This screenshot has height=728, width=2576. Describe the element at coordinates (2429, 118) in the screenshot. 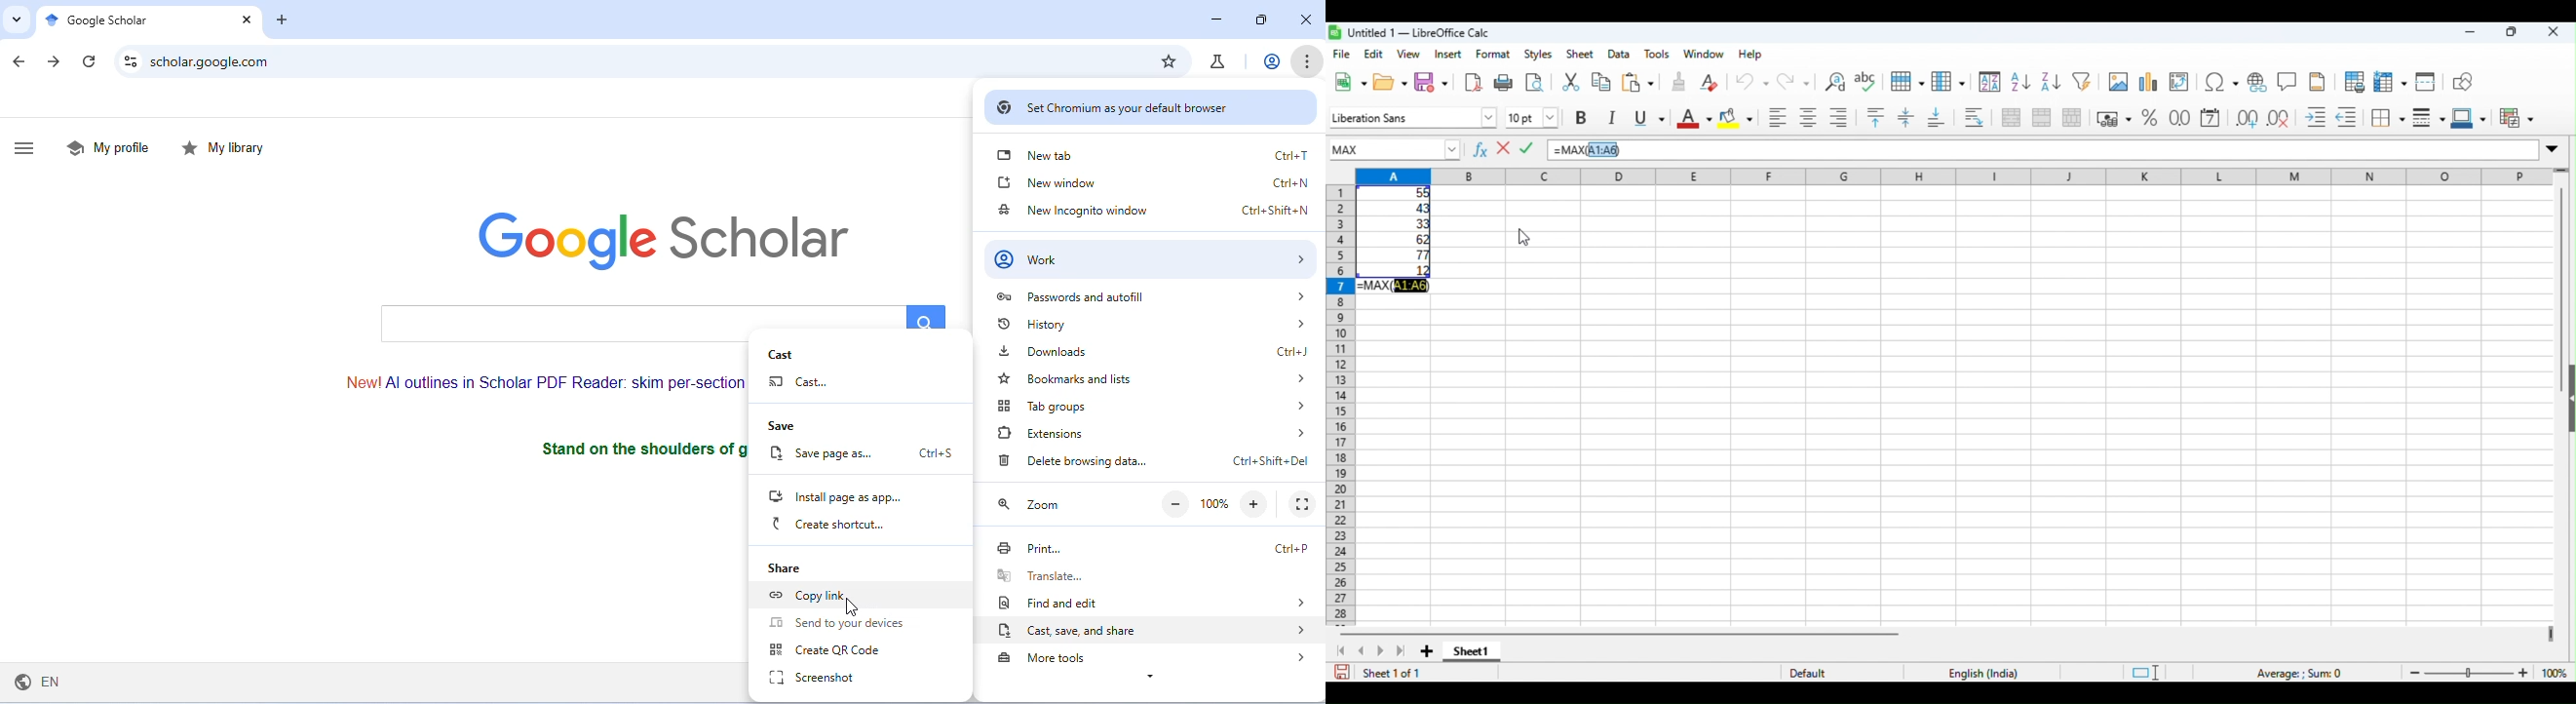

I see `border style` at that location.